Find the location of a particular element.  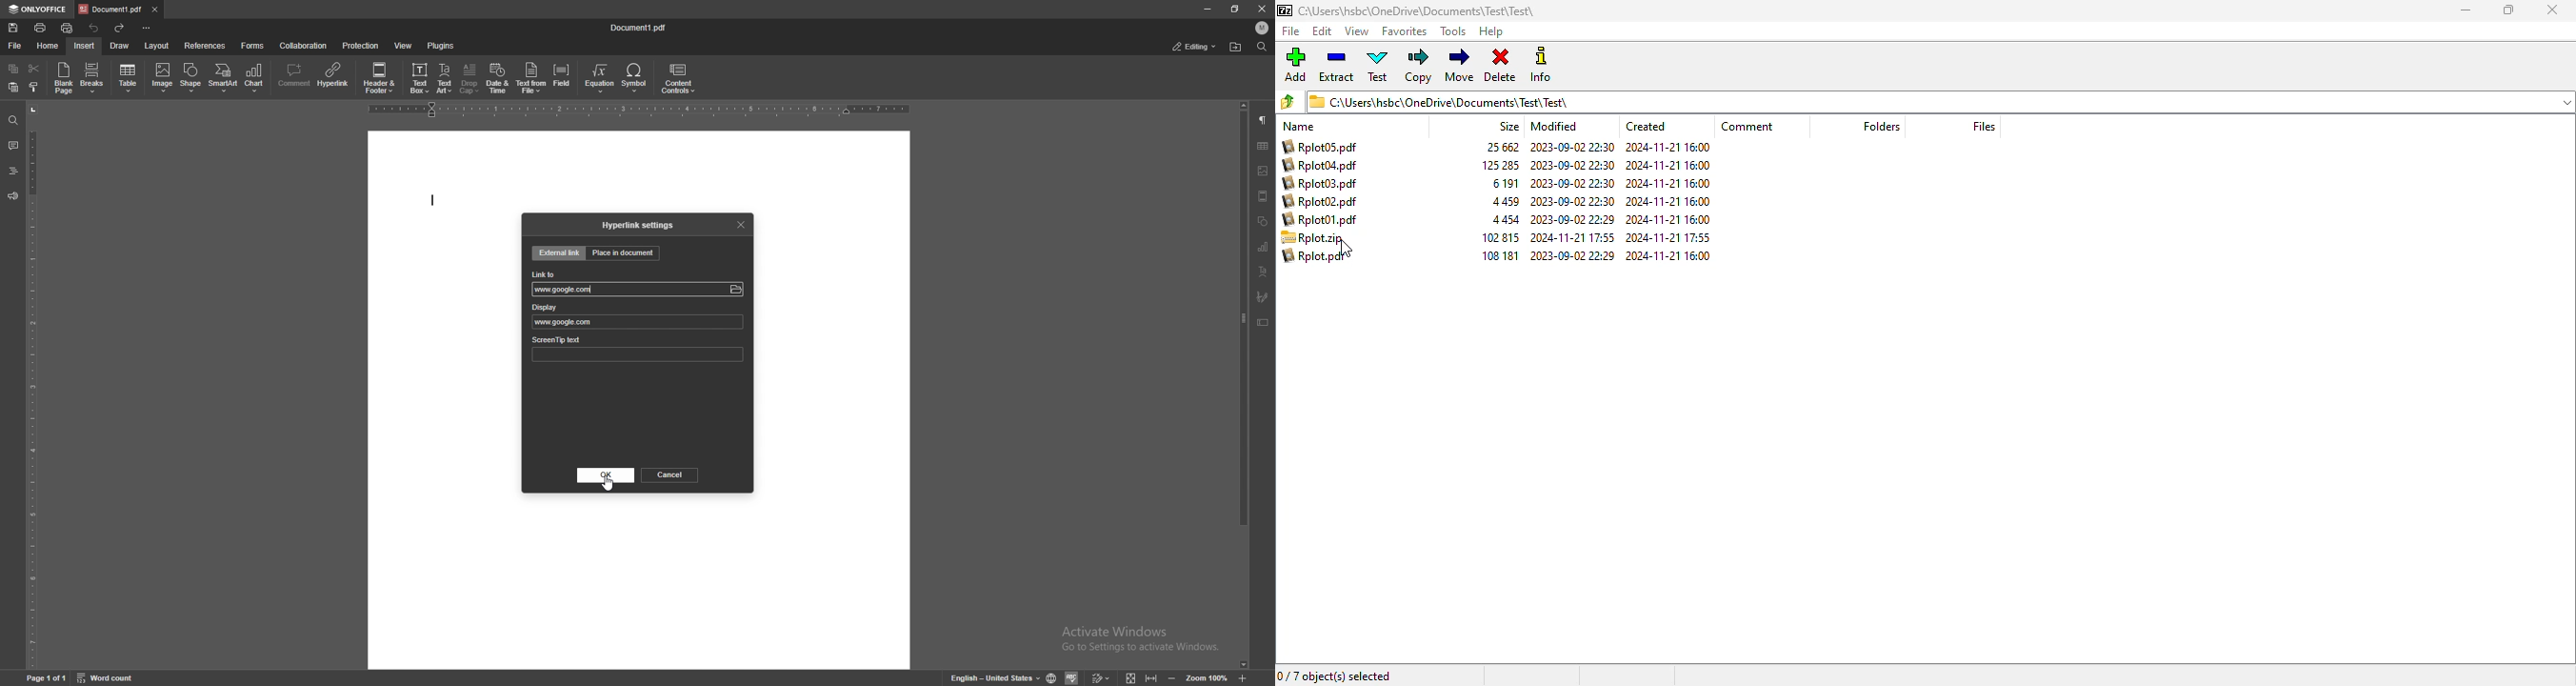

add is located at coordinates (1296, 64).